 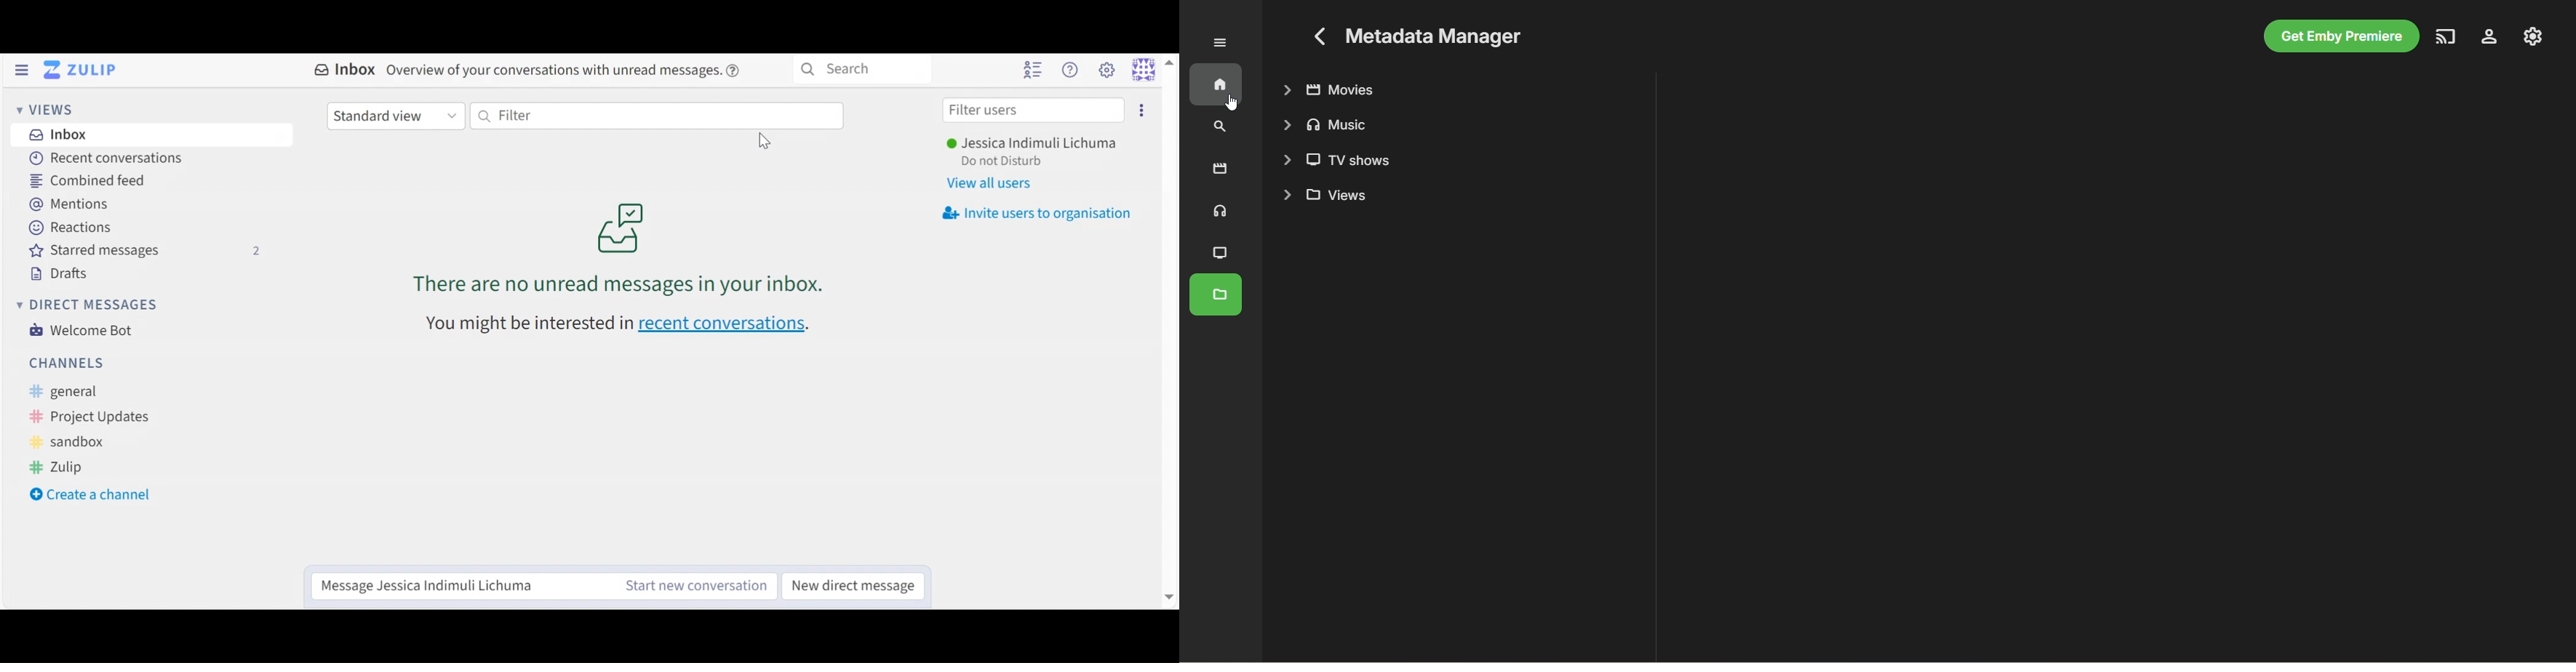 I want to click on Starred Messages, so click(x=146, y=252).